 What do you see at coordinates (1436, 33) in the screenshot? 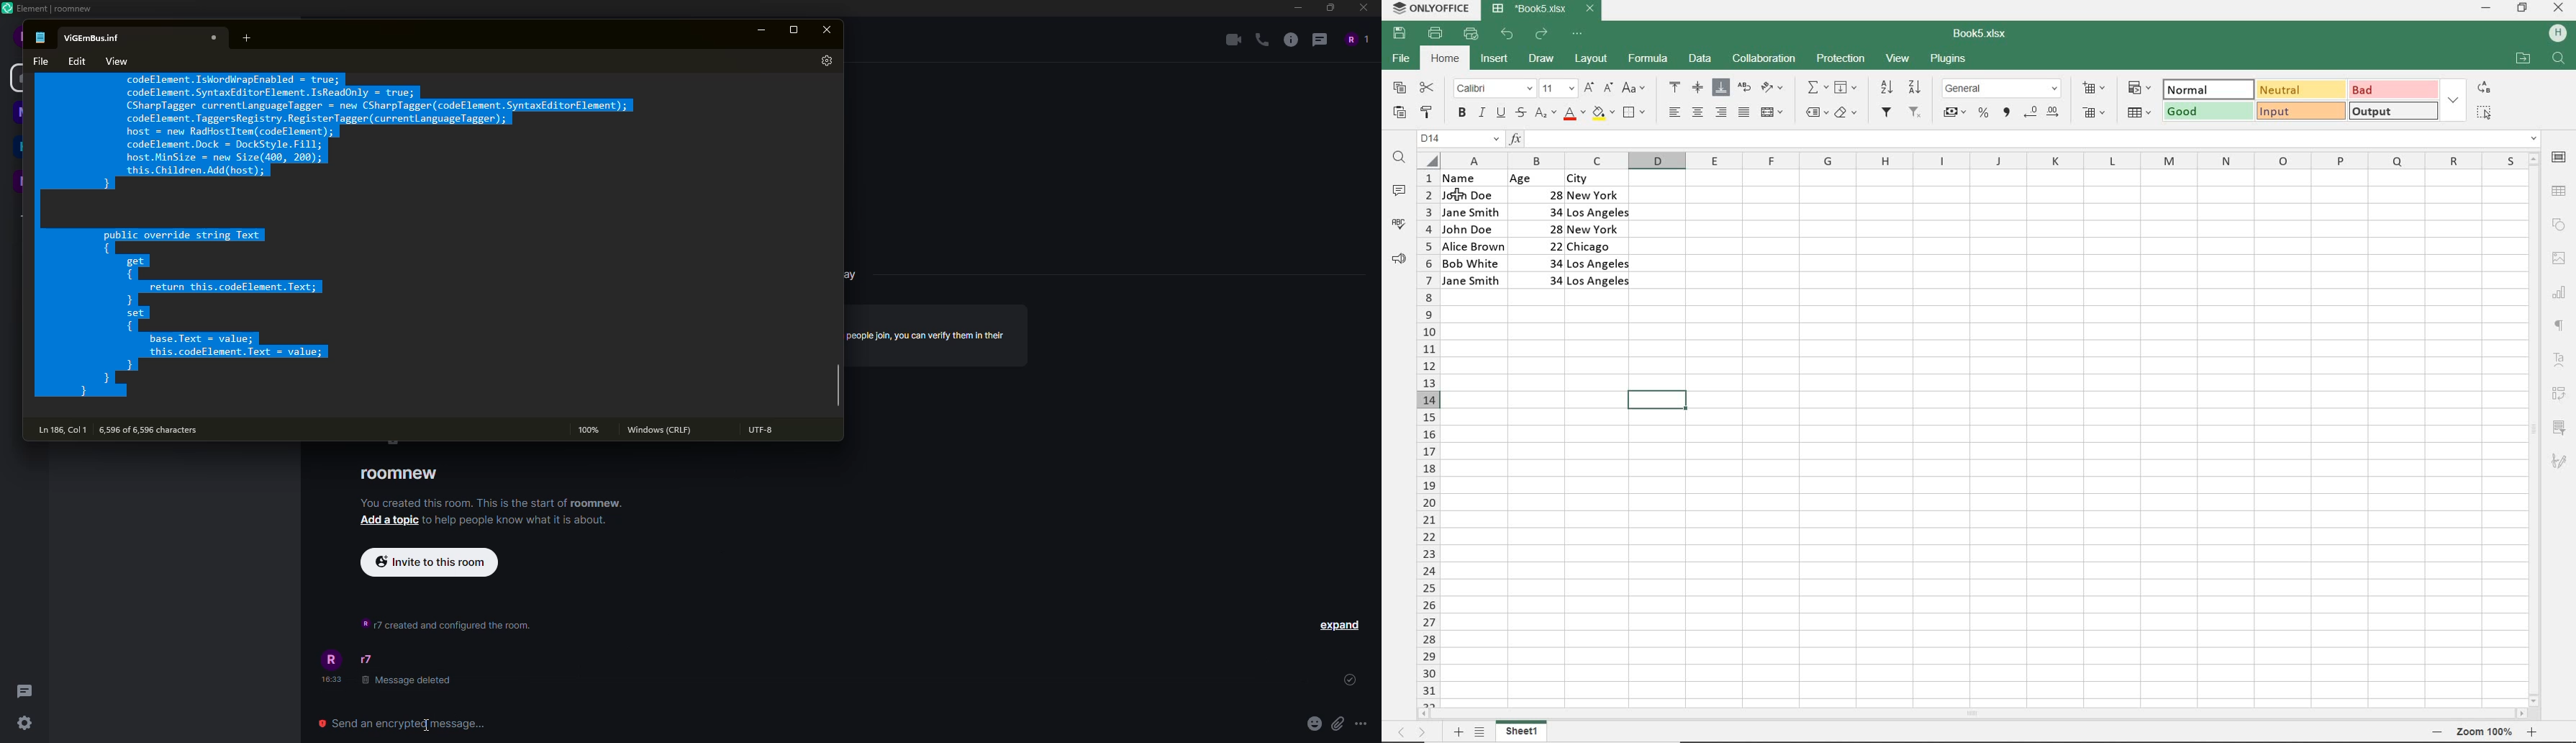
I see `PRINT` at bounding box center [1436, 33].